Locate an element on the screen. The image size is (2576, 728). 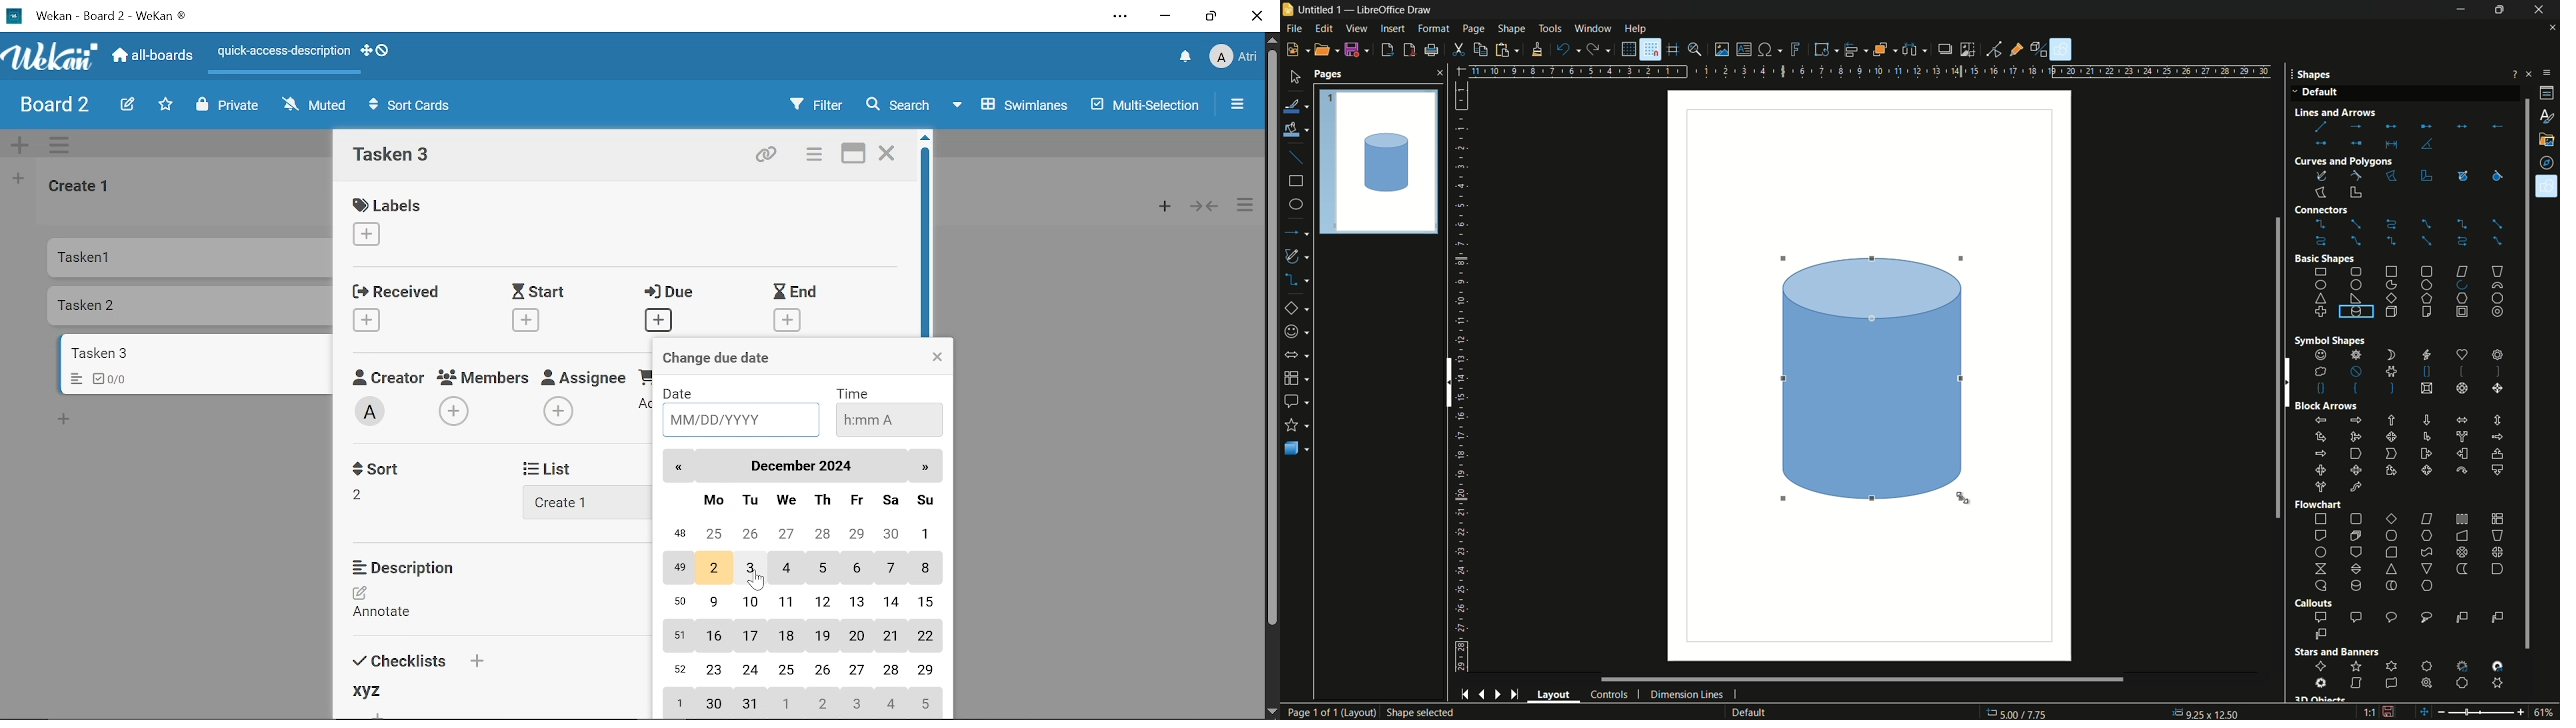
Copy link of this card to clipboard is located at coordinates (764, 155).